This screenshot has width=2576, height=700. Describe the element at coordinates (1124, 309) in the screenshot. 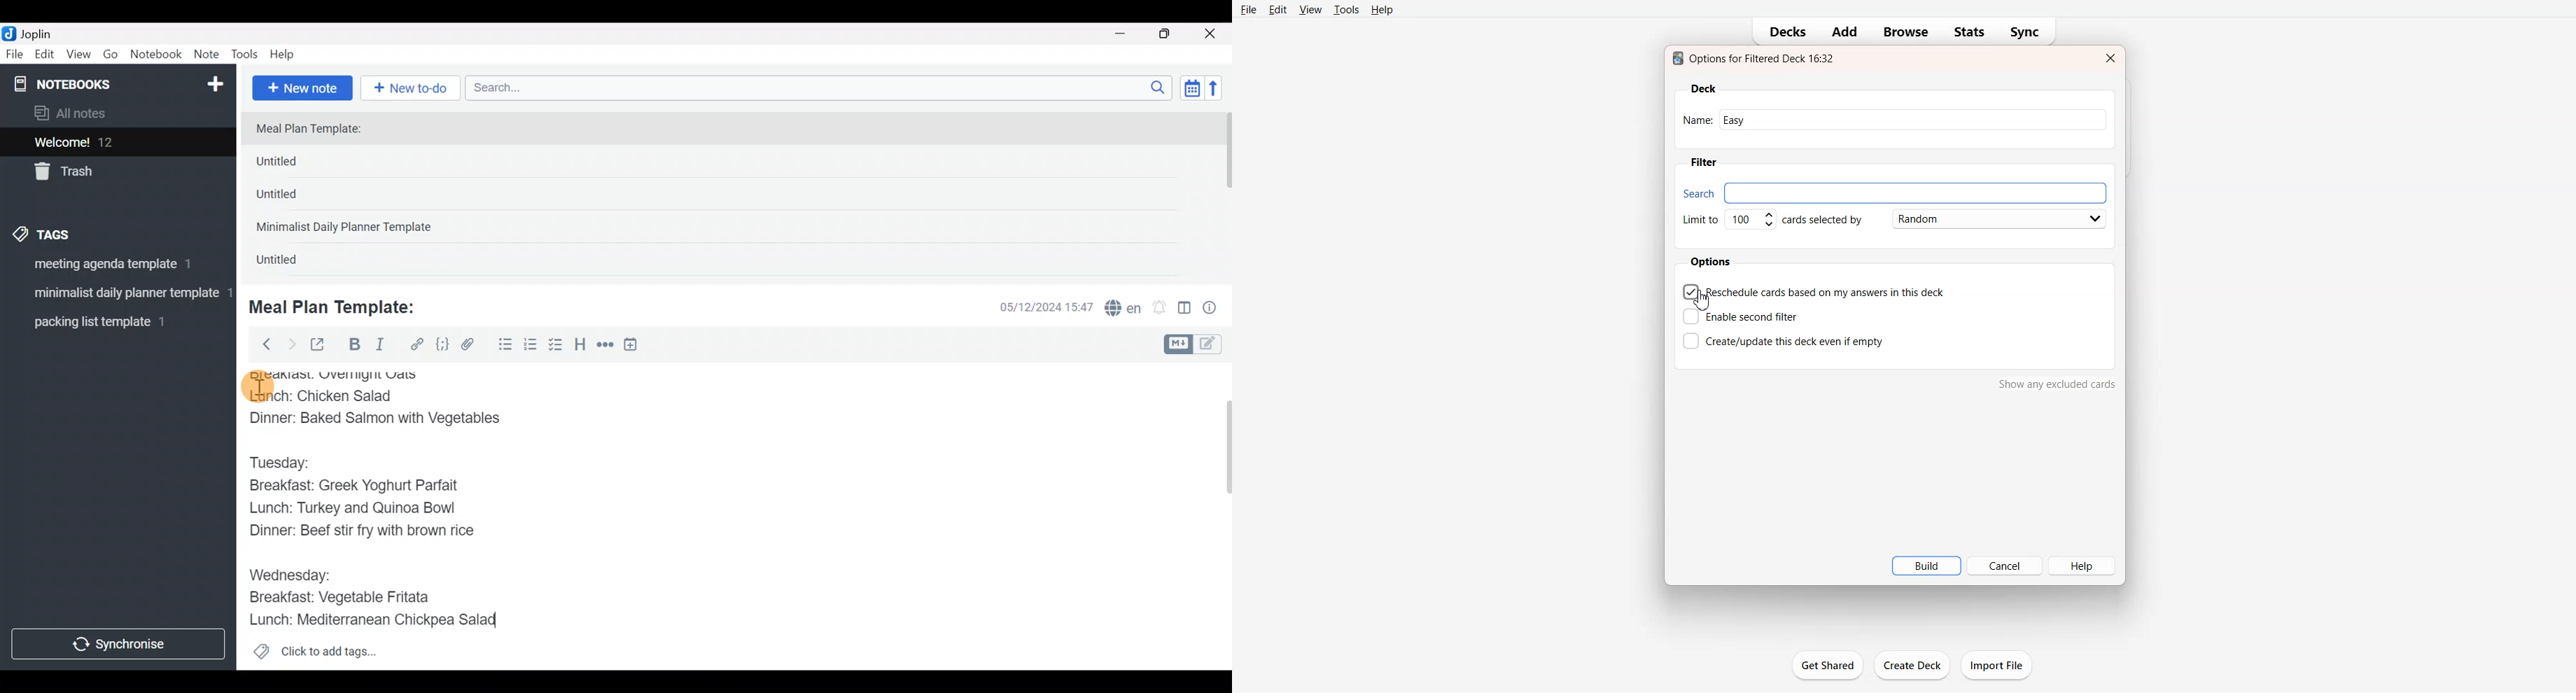

I see `Spelling` at that location.